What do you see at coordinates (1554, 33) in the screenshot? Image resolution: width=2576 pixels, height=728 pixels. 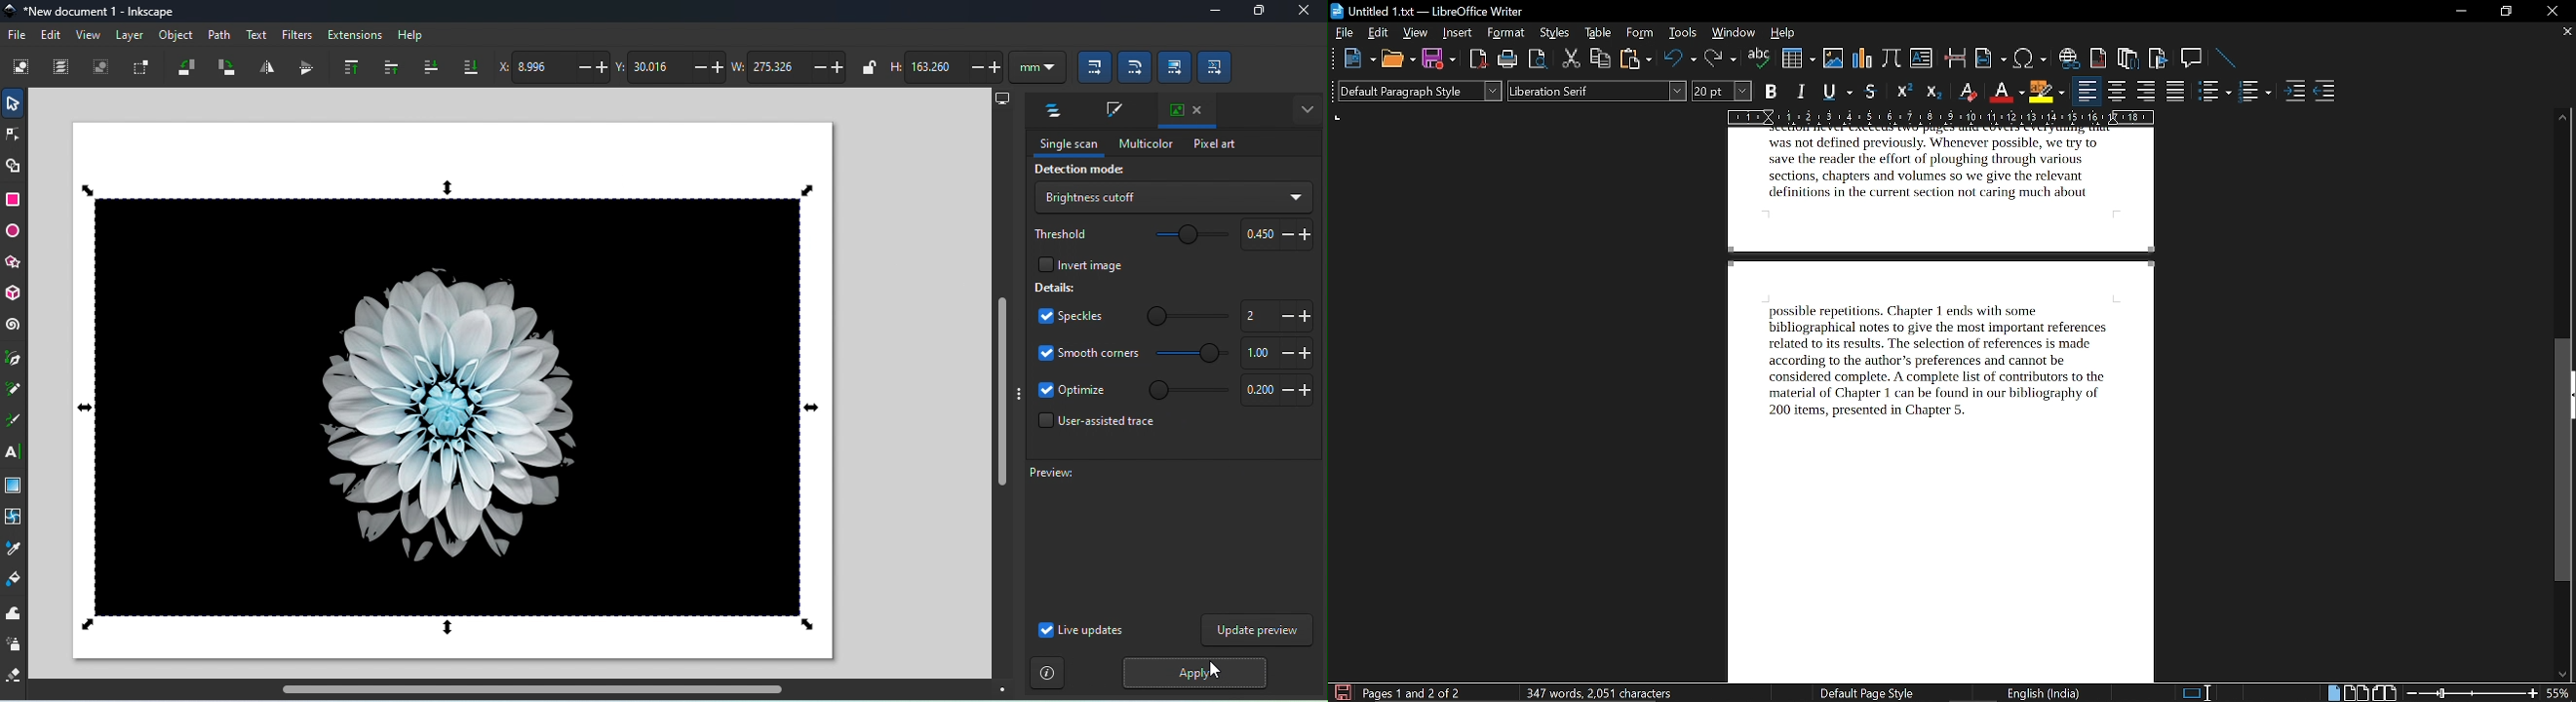 I see `styles` at bounding box center [1554, 33].